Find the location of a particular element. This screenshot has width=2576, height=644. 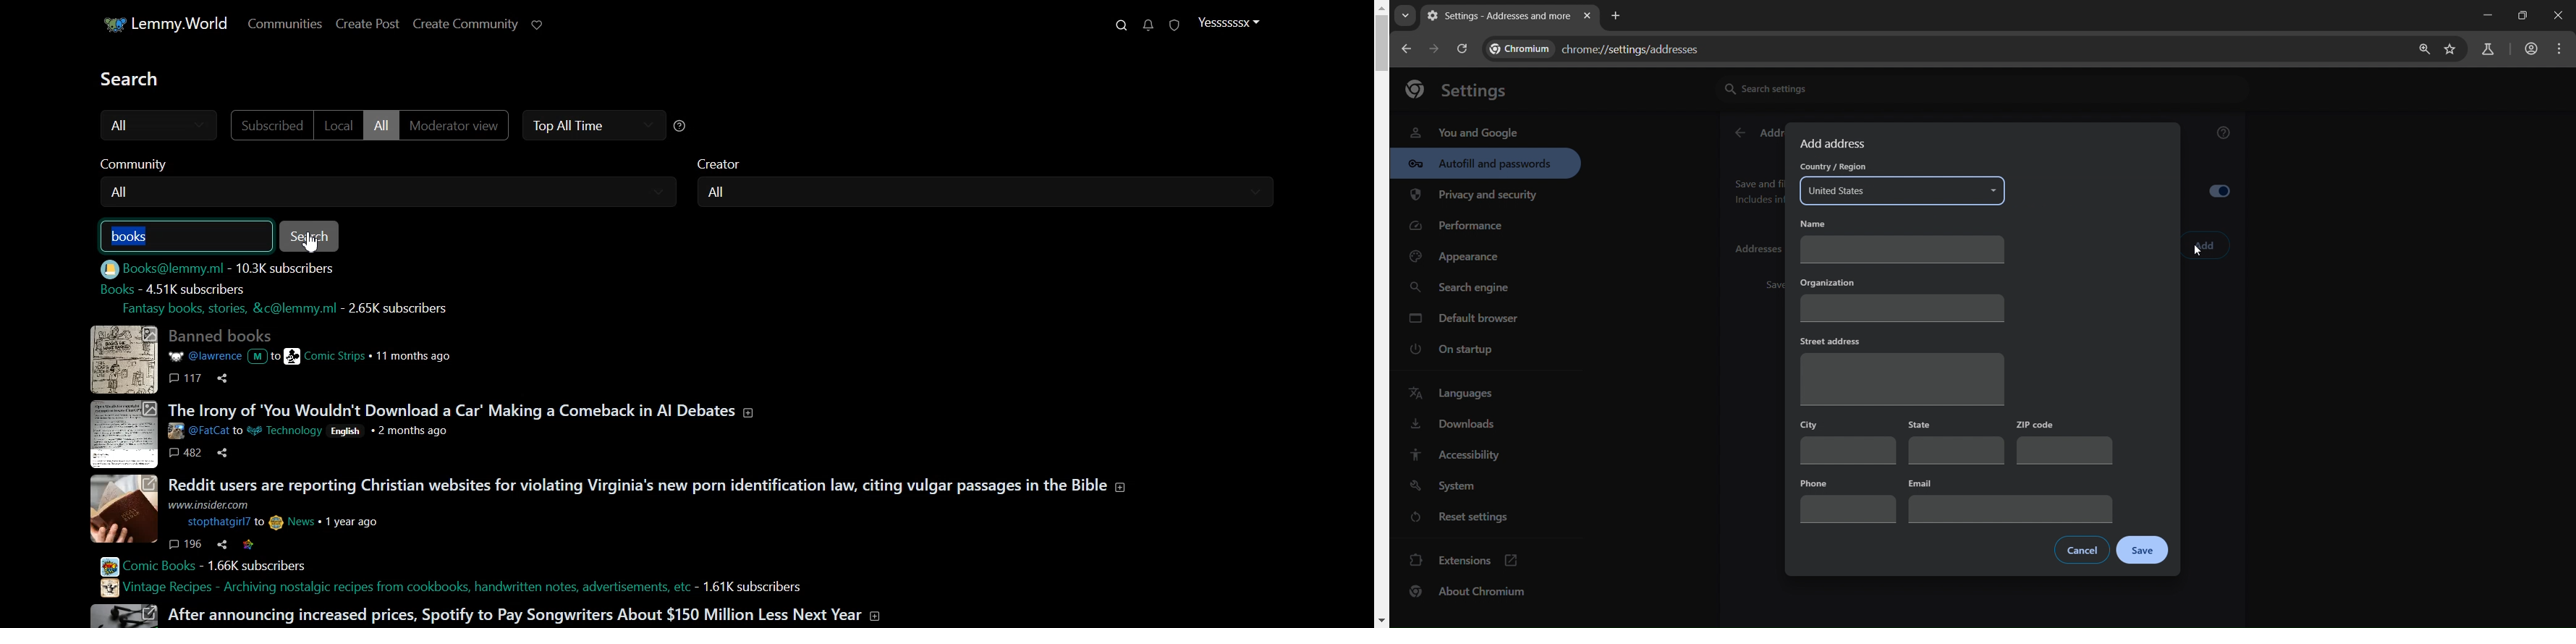

cancel is located at coordinates (2084, 549).